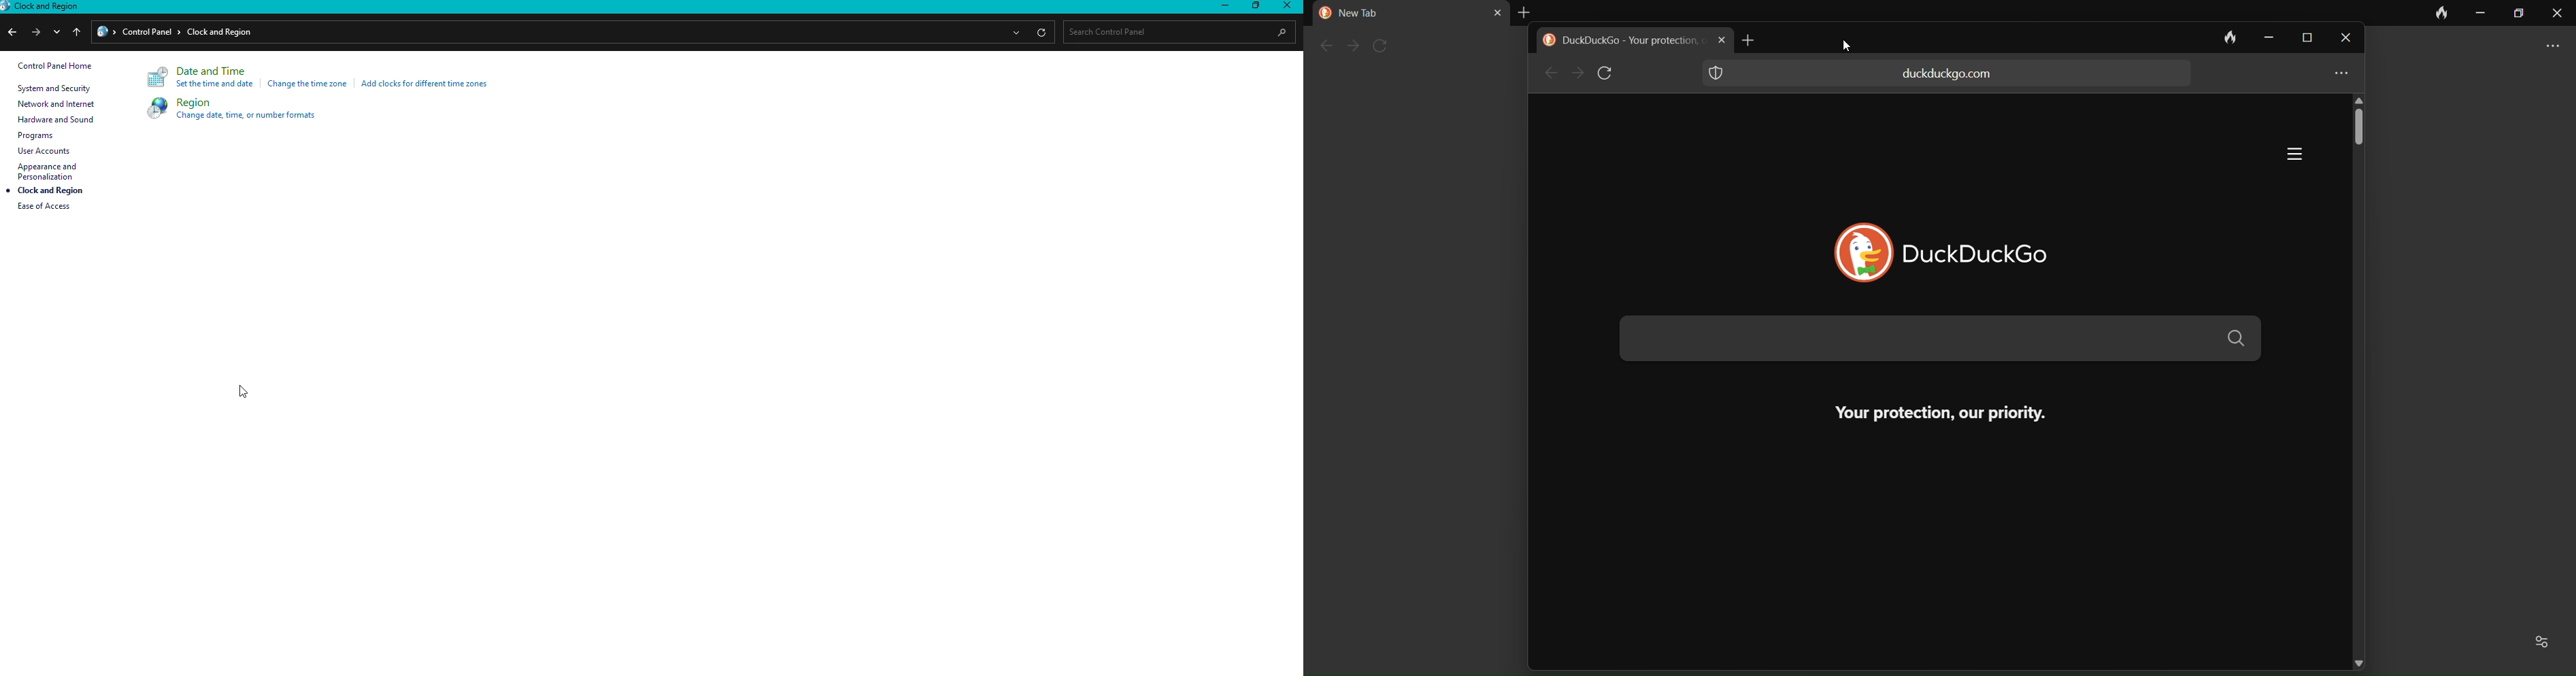 Image resolution: width=2576 pixels, height=700 pixels. I want to click on Add clocks, so click(428, 83).